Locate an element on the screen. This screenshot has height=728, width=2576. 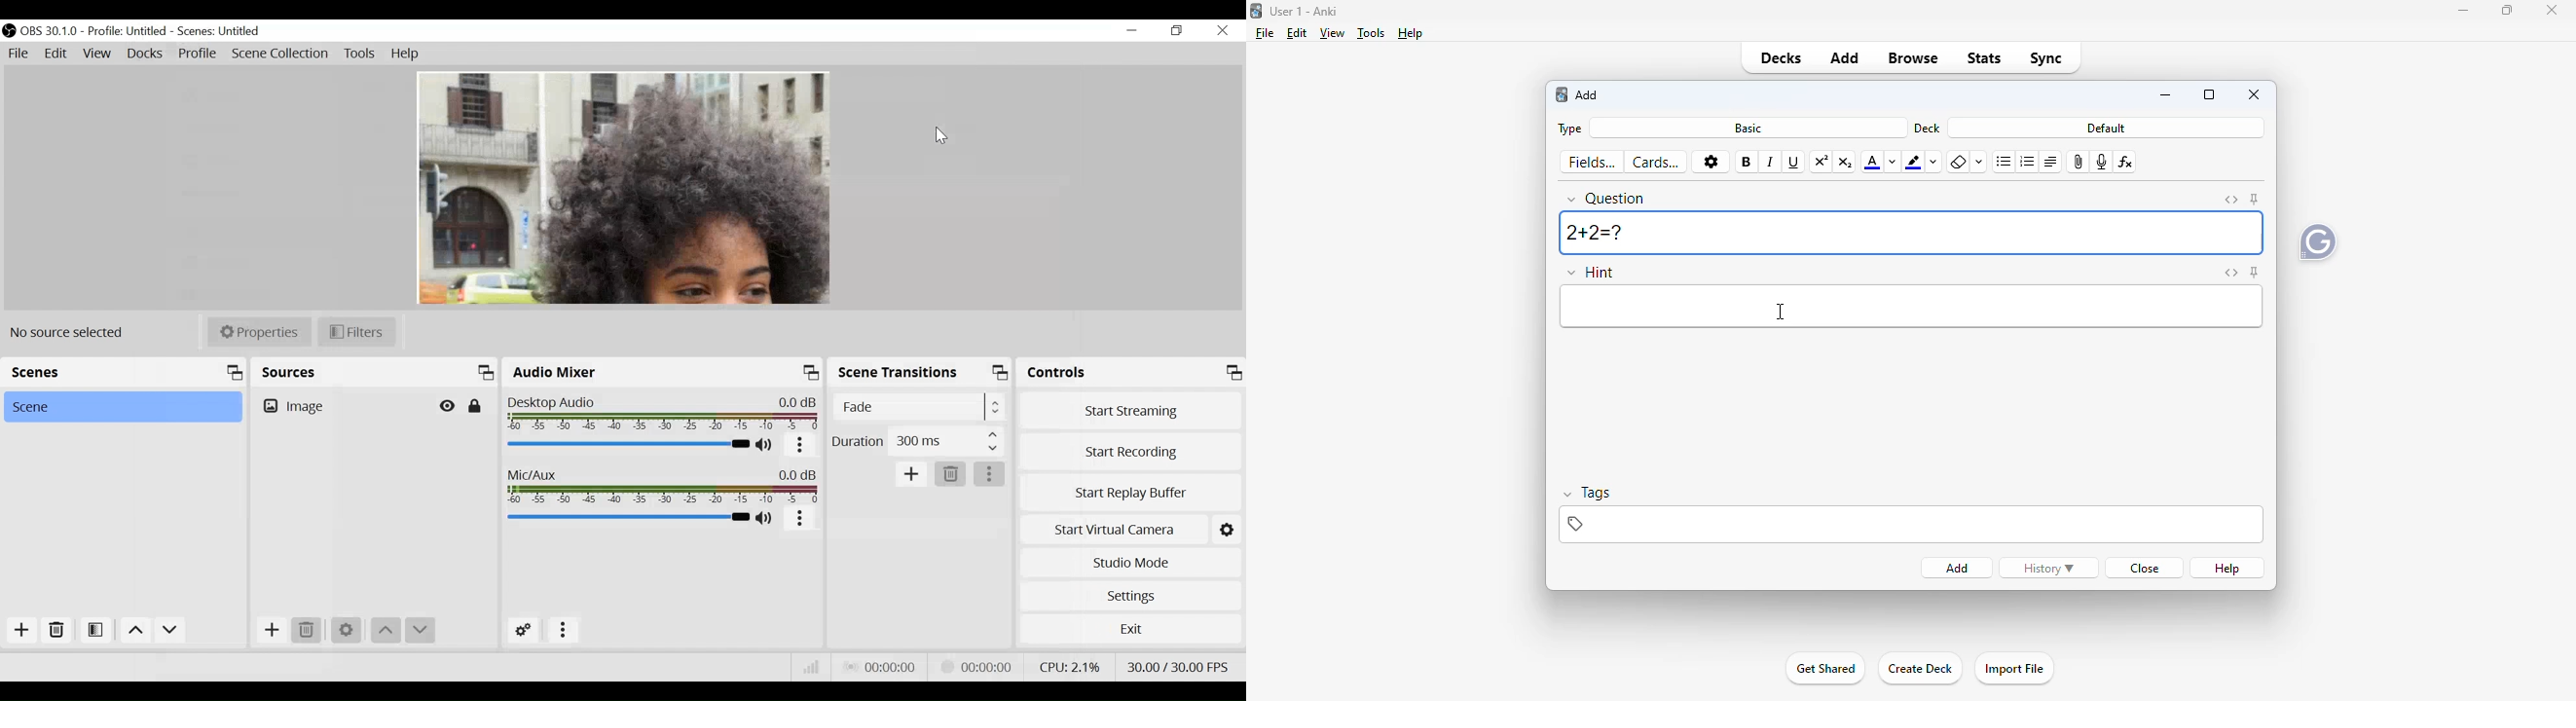
logo is located at coordinates (1257, 11).